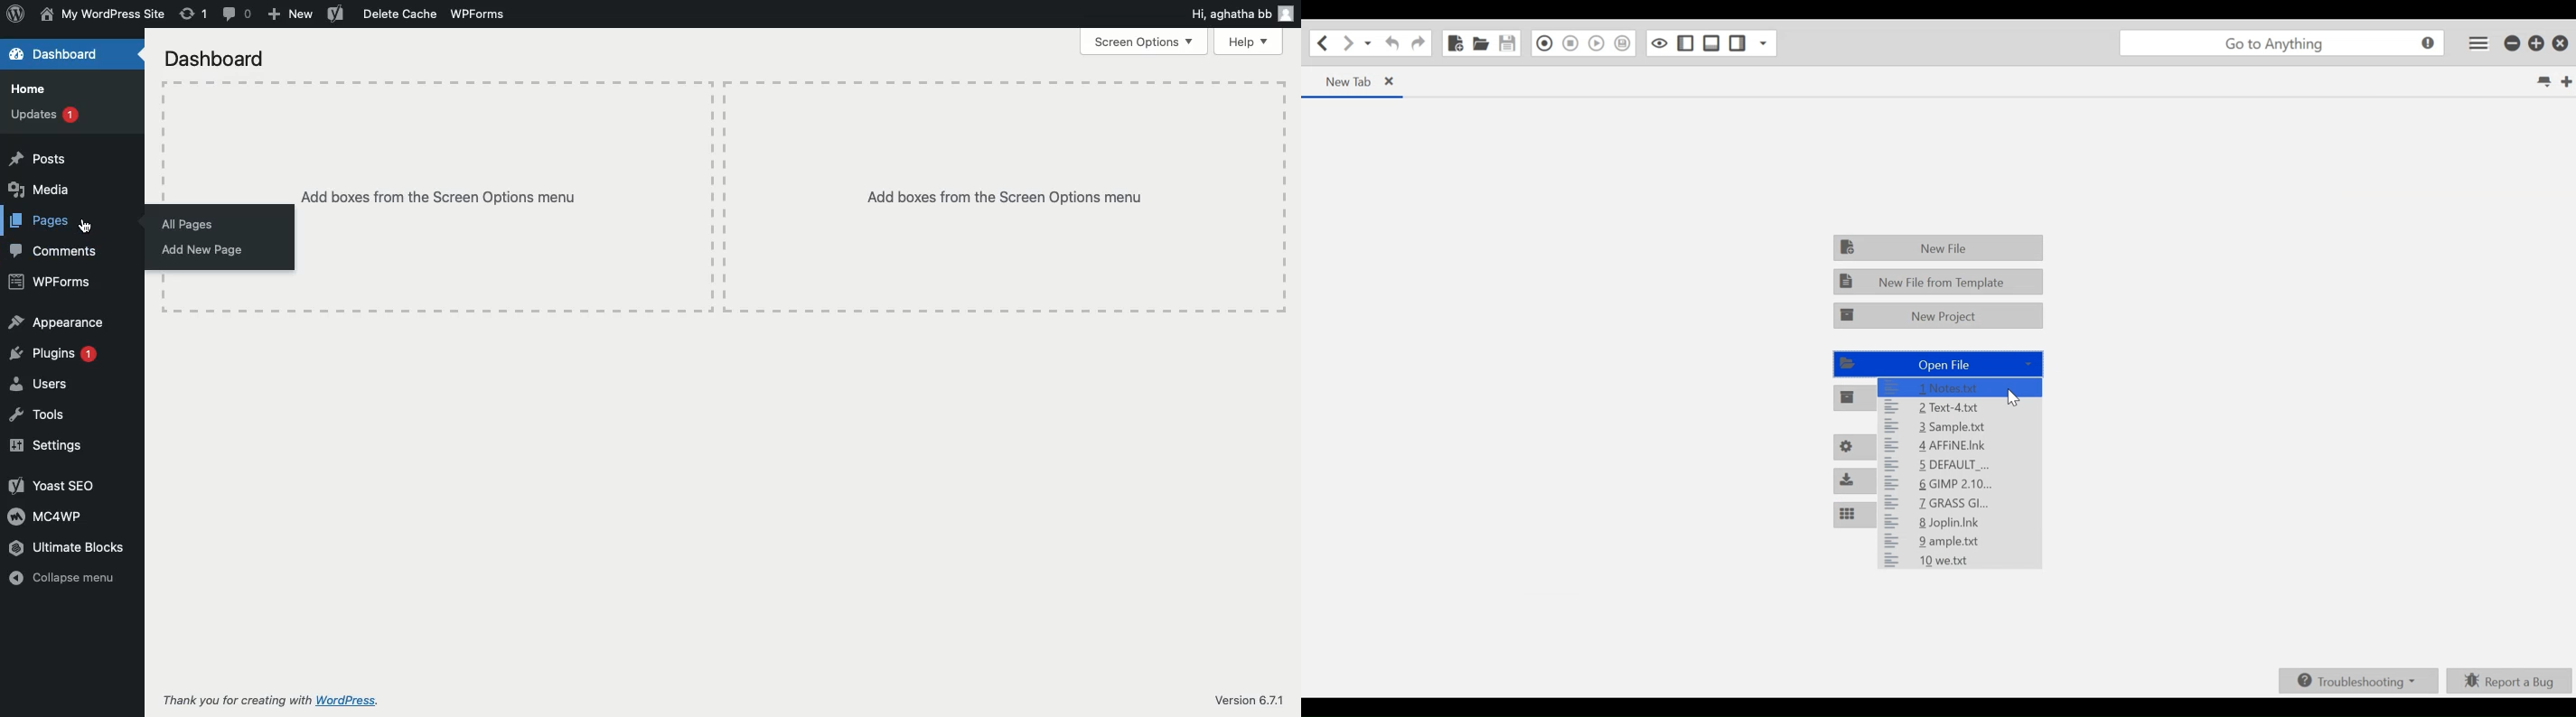  What do you see at coordinates (1960, 502) in the screenshot?
I see `7 GRASS GI...` at bounding box center [1960, 502].